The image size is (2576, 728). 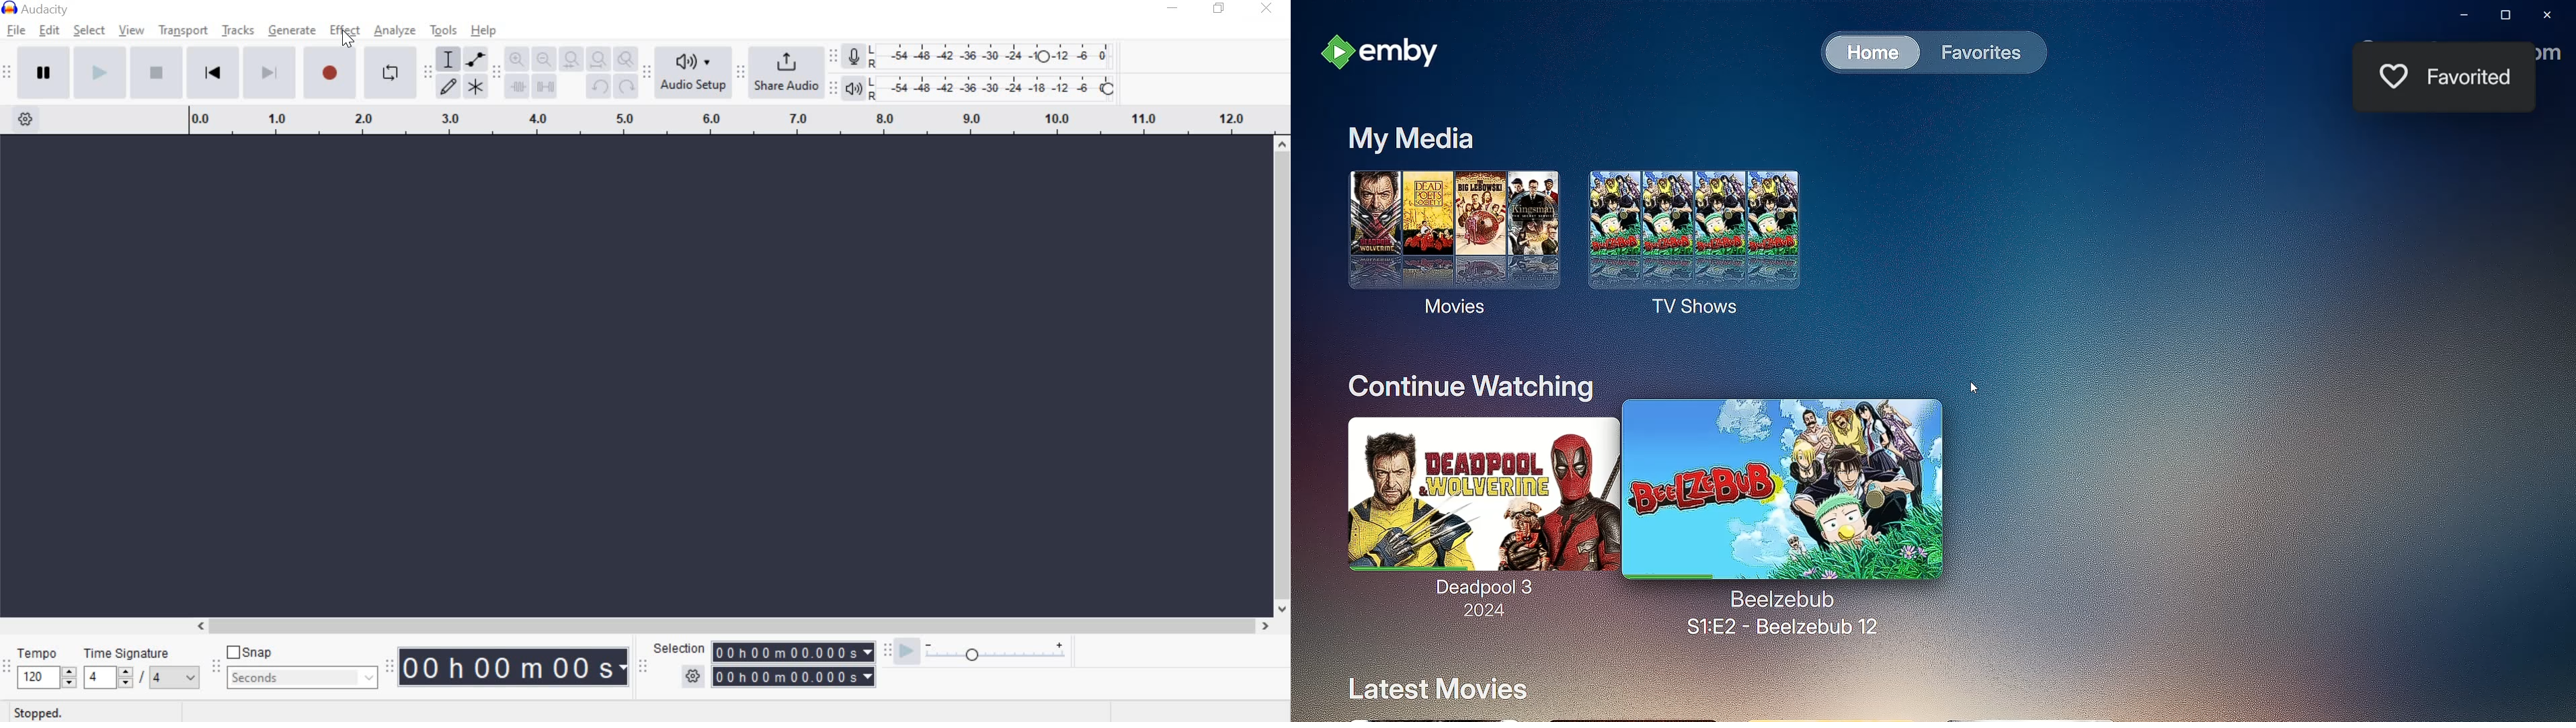 What do you see at coordinates (495, 72) in the screenshot?
I see `Edit Toolbar` at bounding box center [495, 72].